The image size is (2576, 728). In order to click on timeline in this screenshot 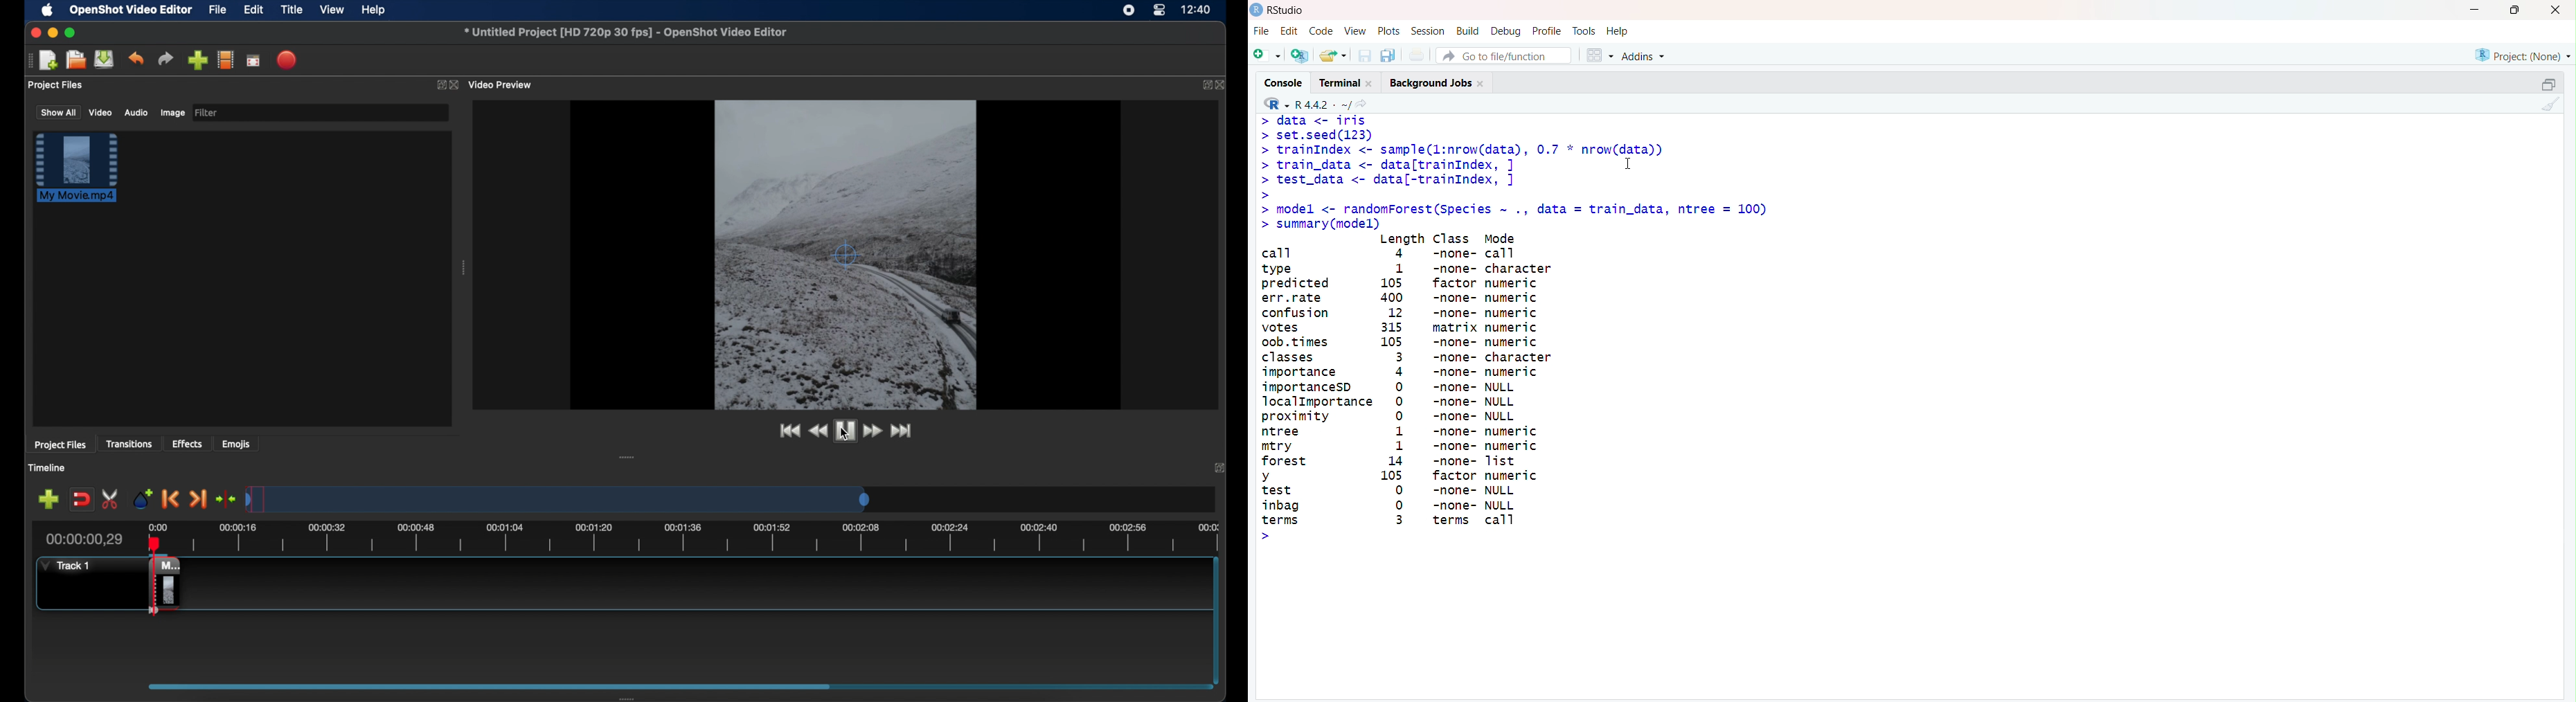, I will do `click(49, 469)`.